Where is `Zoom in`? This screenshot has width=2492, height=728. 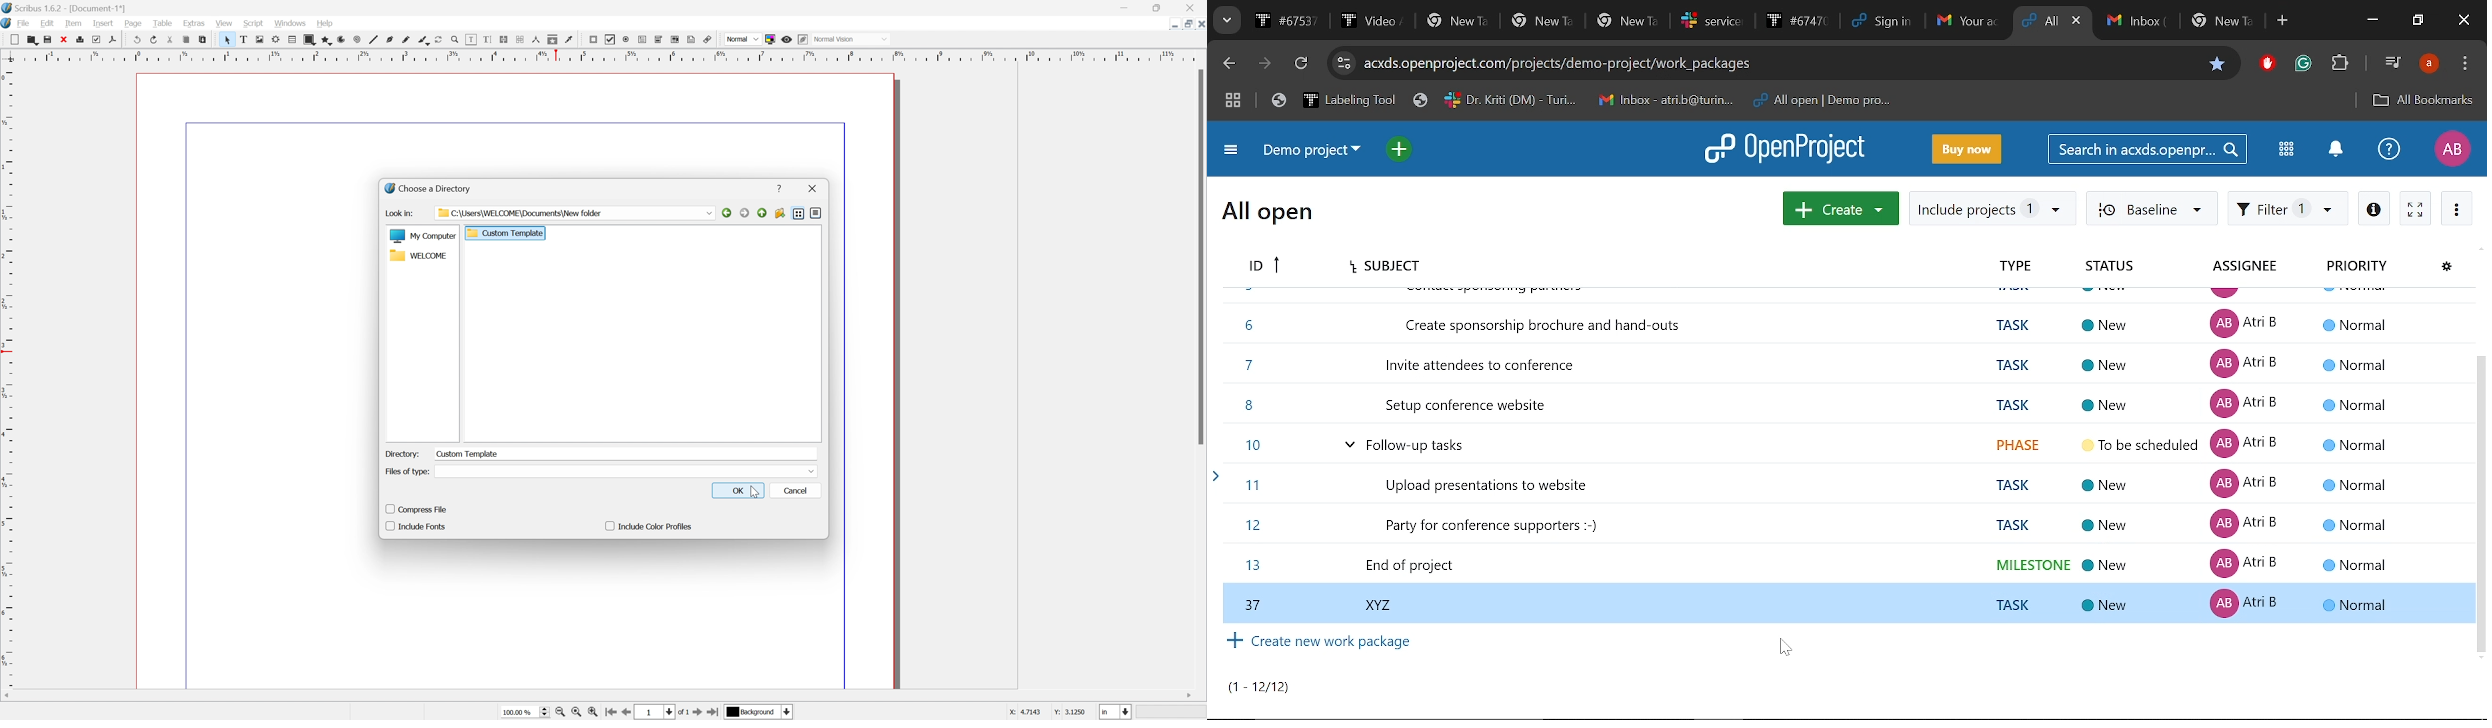 Zoom in is located at coordinates (594, 712).